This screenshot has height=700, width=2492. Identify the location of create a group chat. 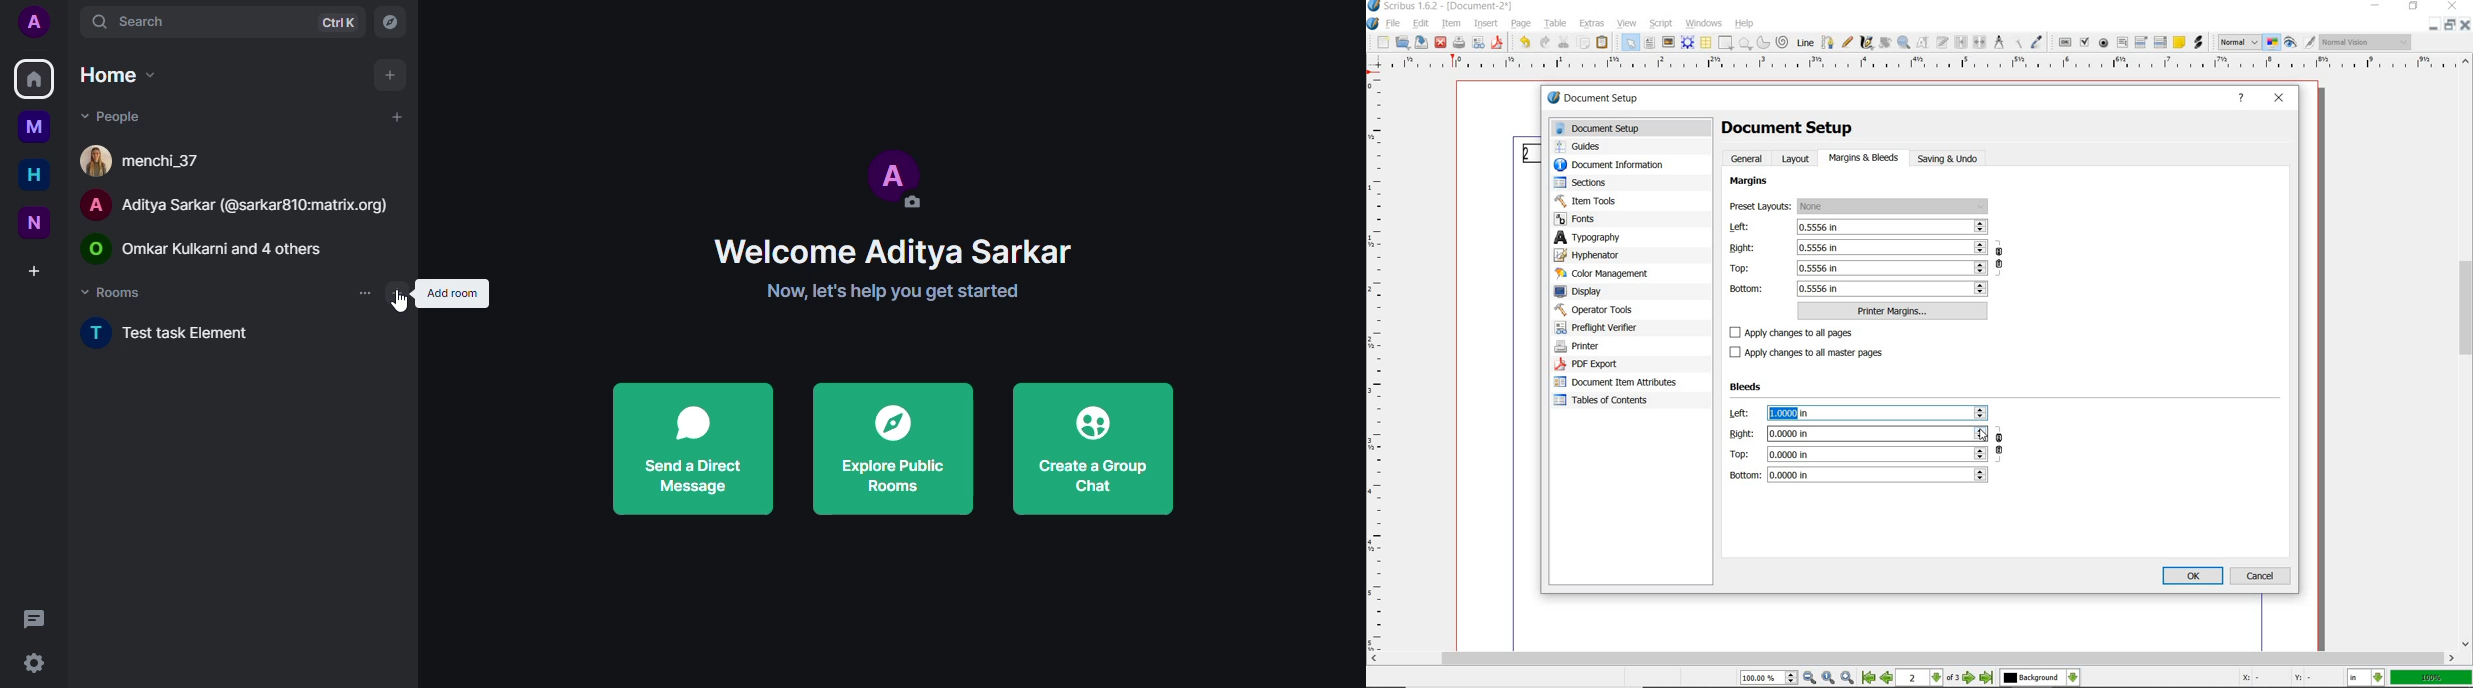
(1093, 450).